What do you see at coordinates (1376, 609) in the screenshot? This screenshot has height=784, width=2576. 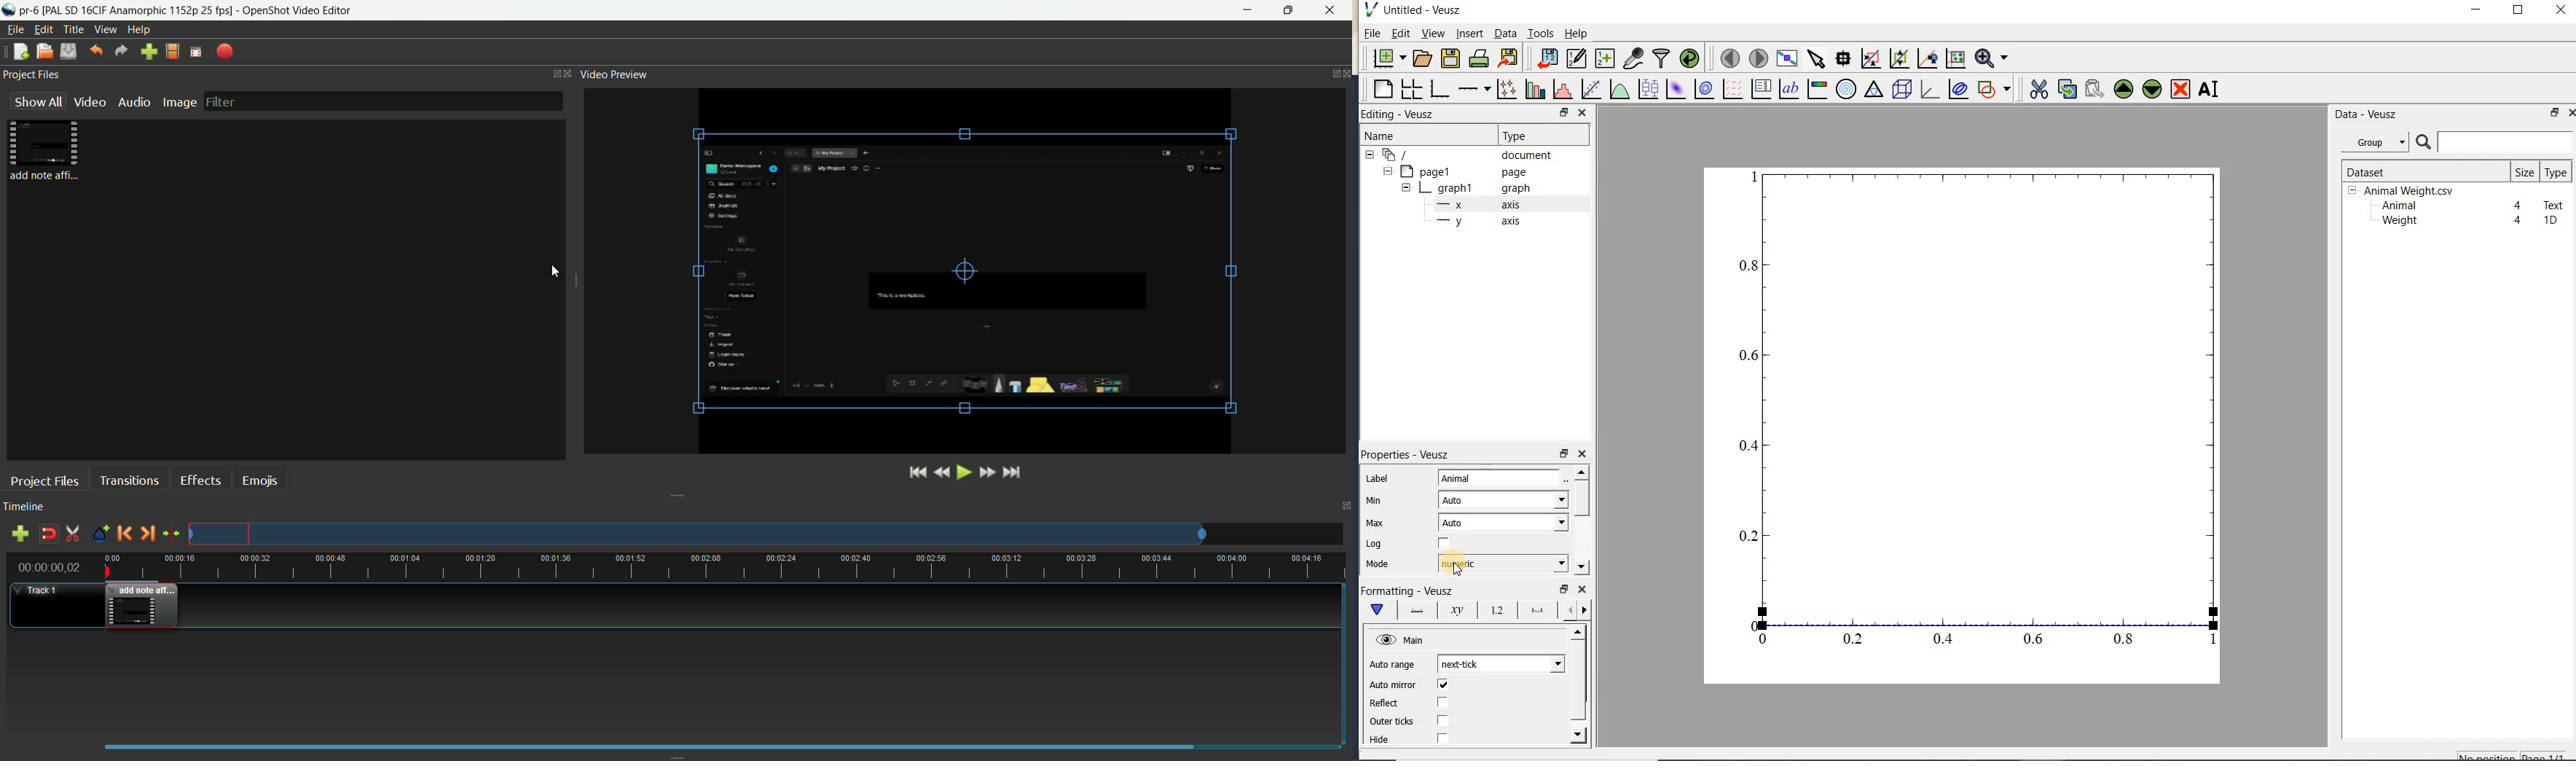 I see `main formatting` at bounding box center [1376, 609].